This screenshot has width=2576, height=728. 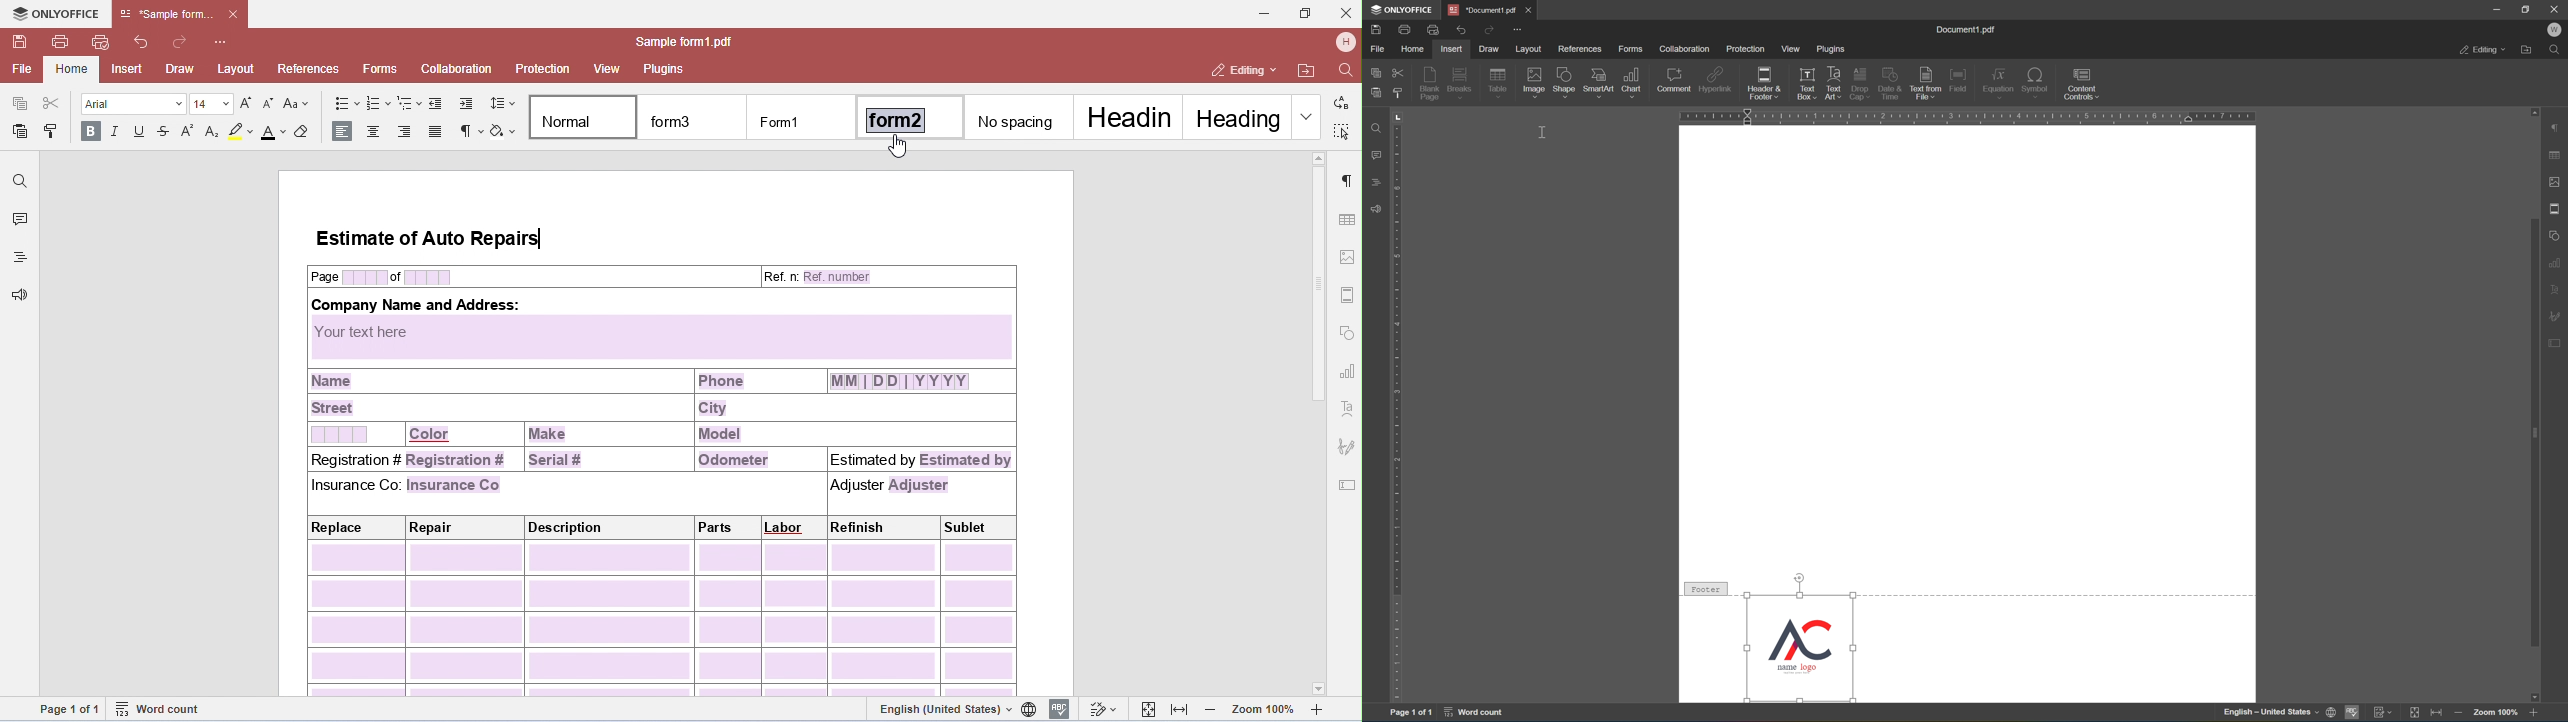 What do you see at coordinates (1411, 49) in the screenshot?
I see `home` at bounding box center [1411, 49].